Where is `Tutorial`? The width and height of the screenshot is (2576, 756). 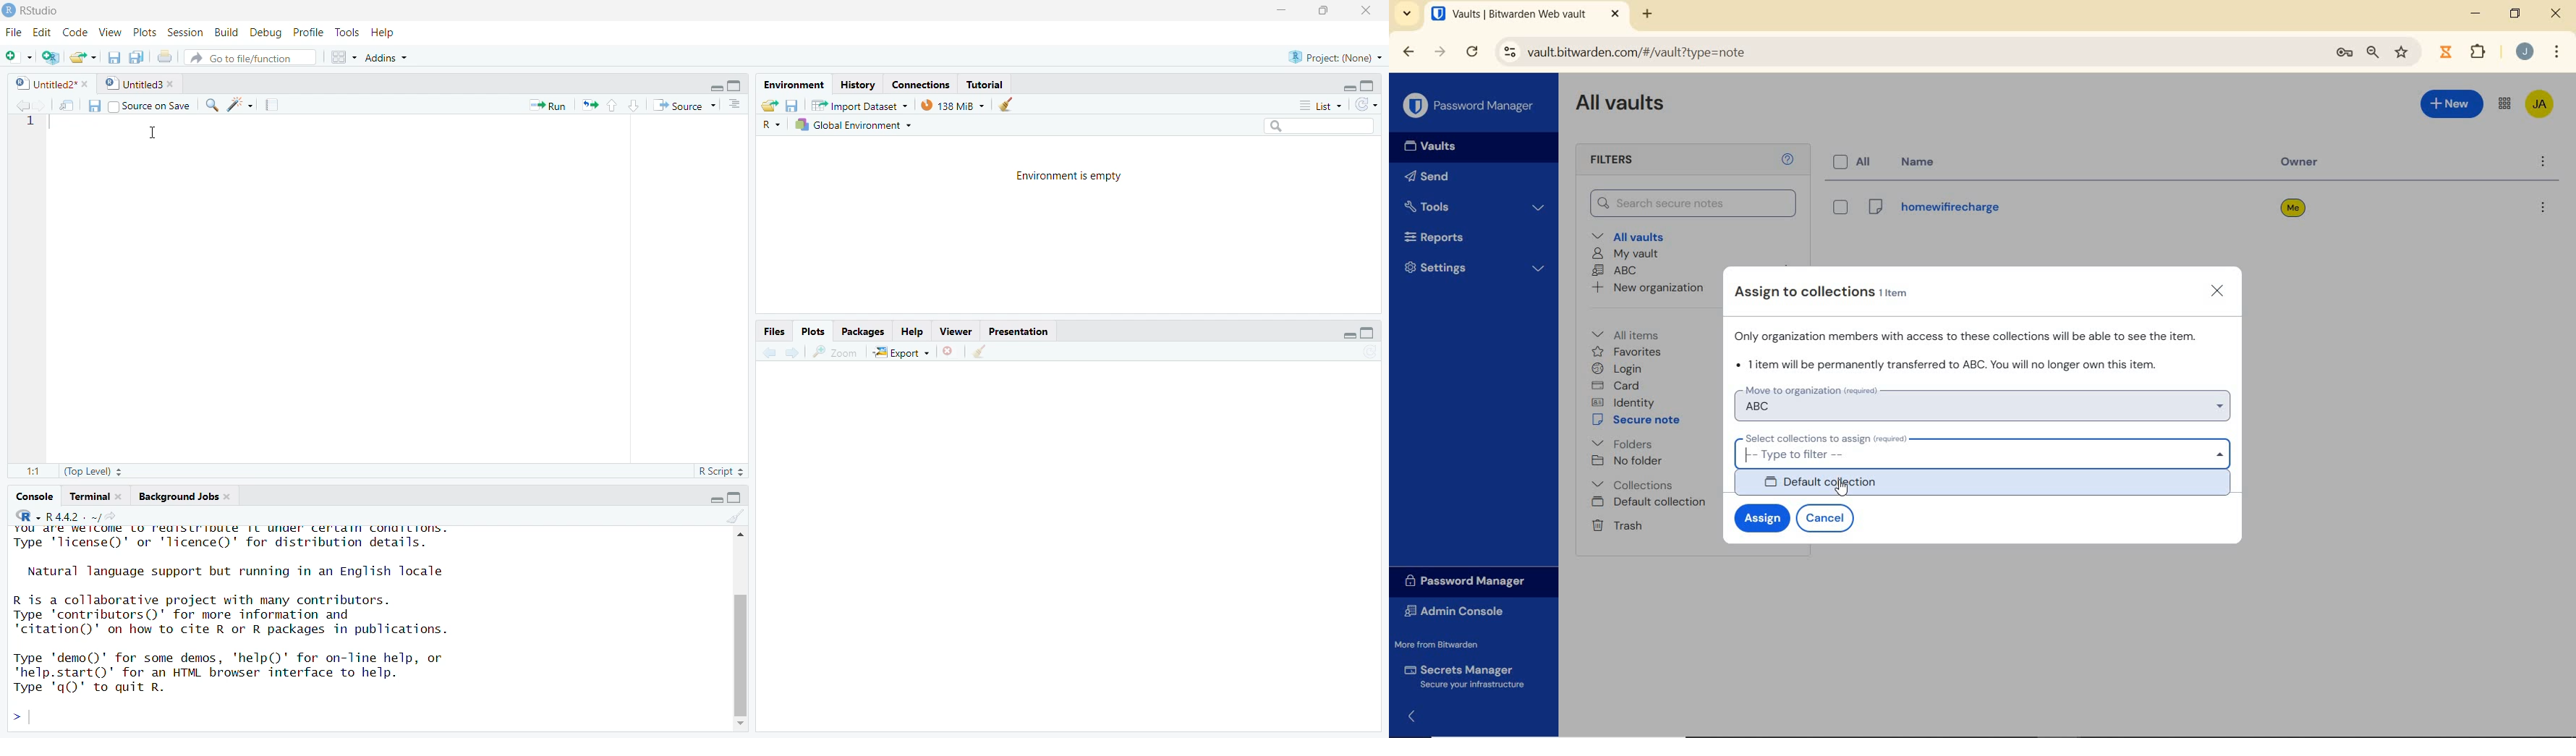
Tutorial is located at coordinates (990, 82).